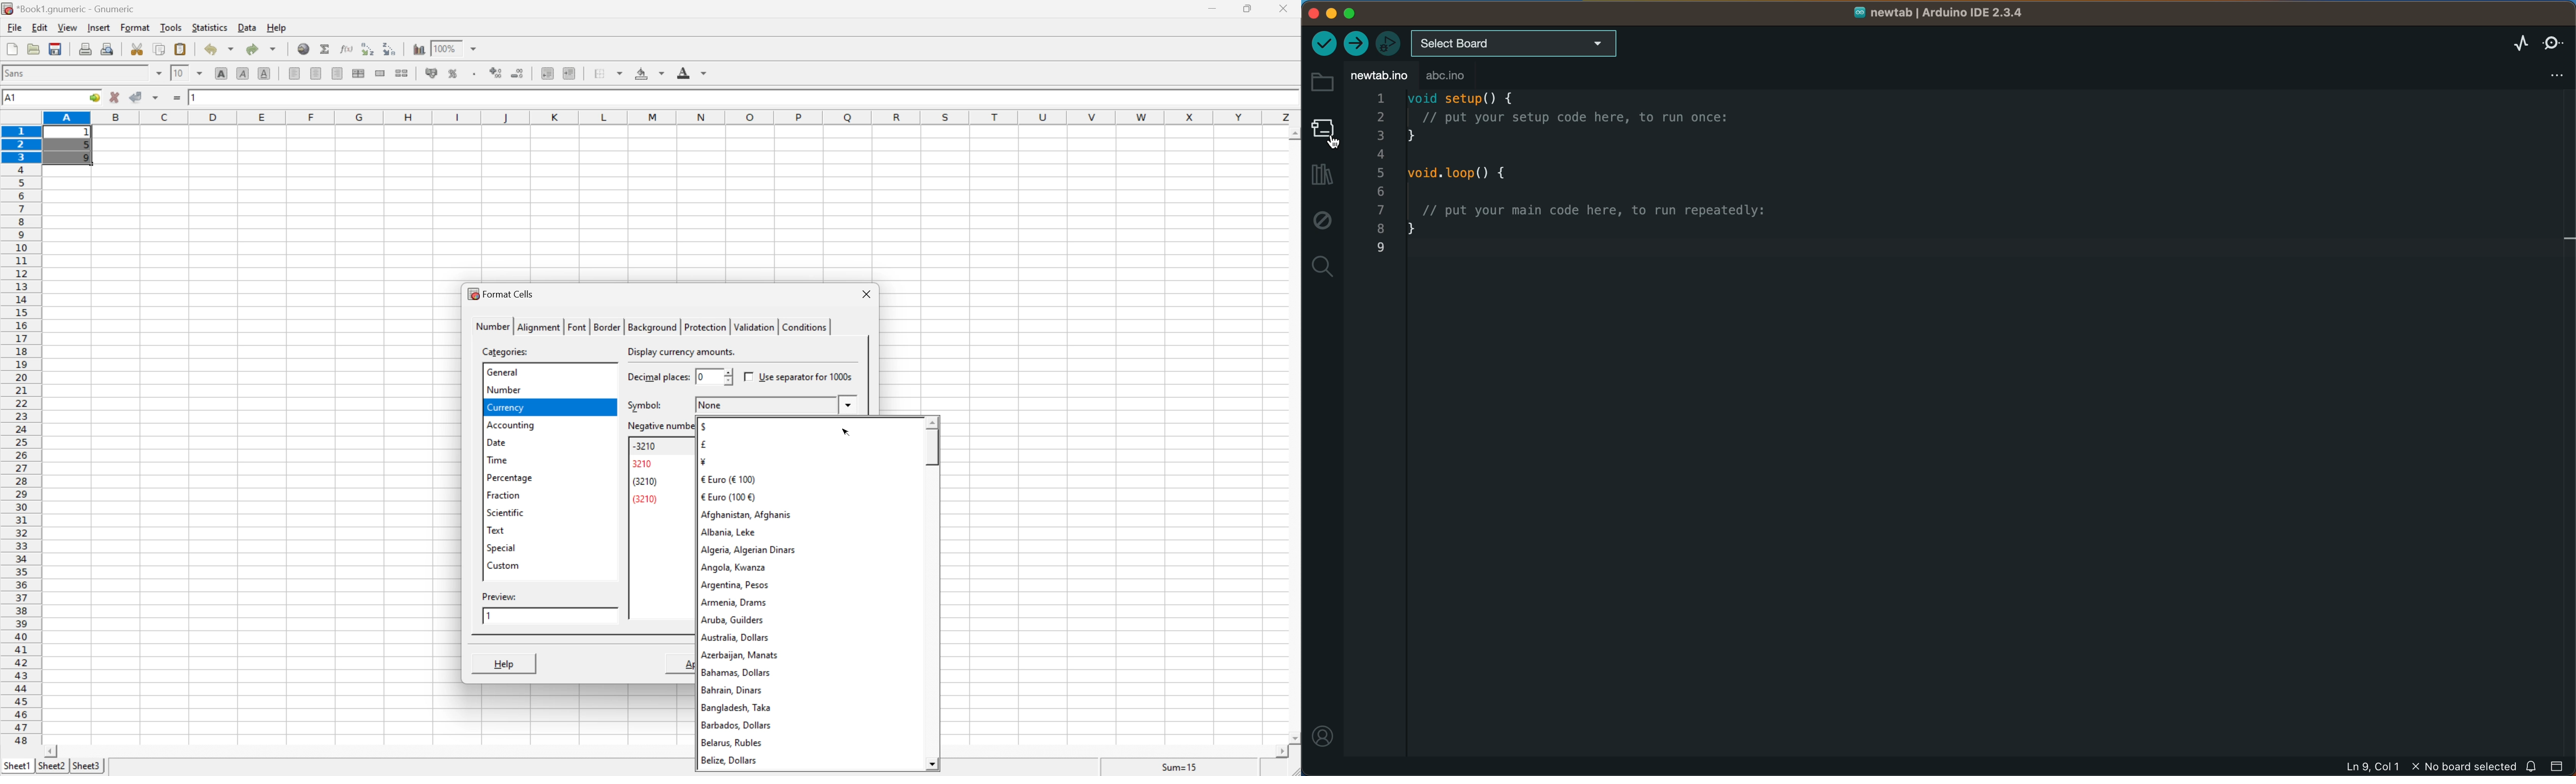 The width and height of the screenshot is (2576, 784). I want to click on sum in current cell, so click(327, 49).